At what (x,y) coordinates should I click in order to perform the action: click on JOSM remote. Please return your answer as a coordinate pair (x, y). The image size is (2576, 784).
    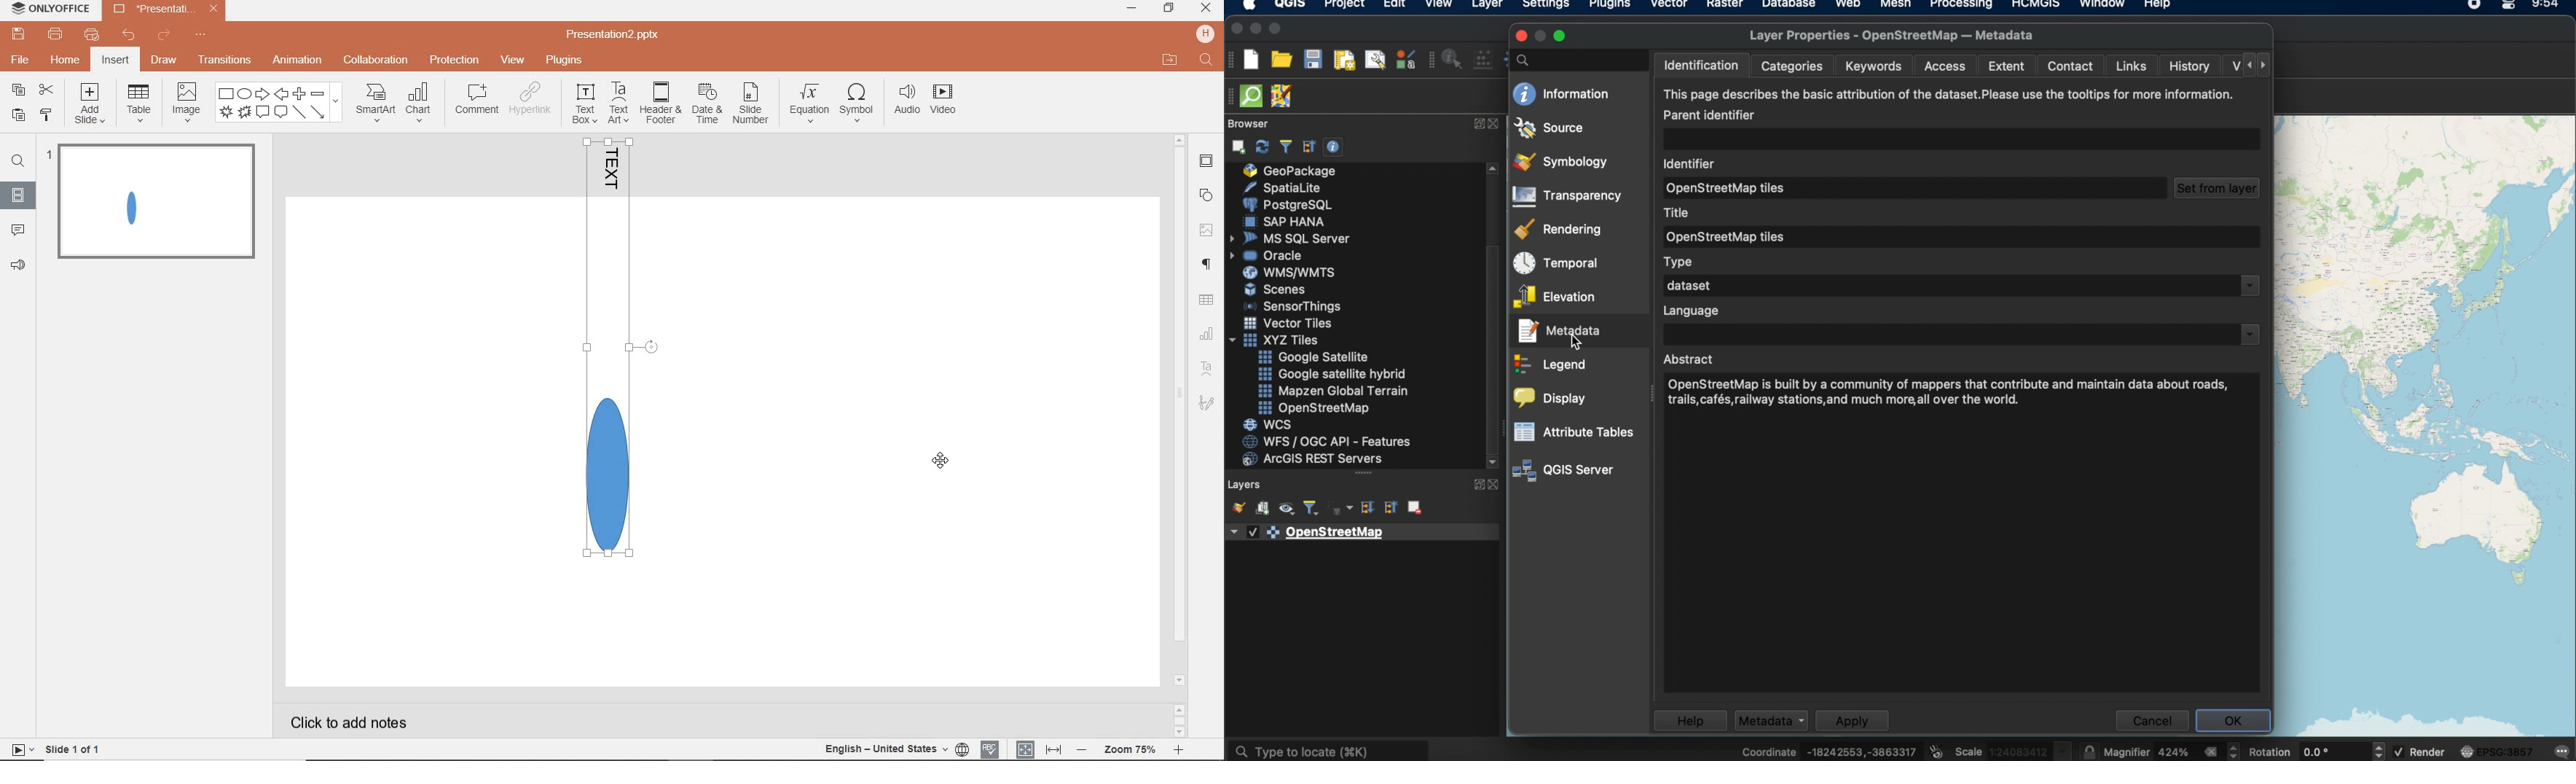
    Looking at the image, I should click on (1282, 98).